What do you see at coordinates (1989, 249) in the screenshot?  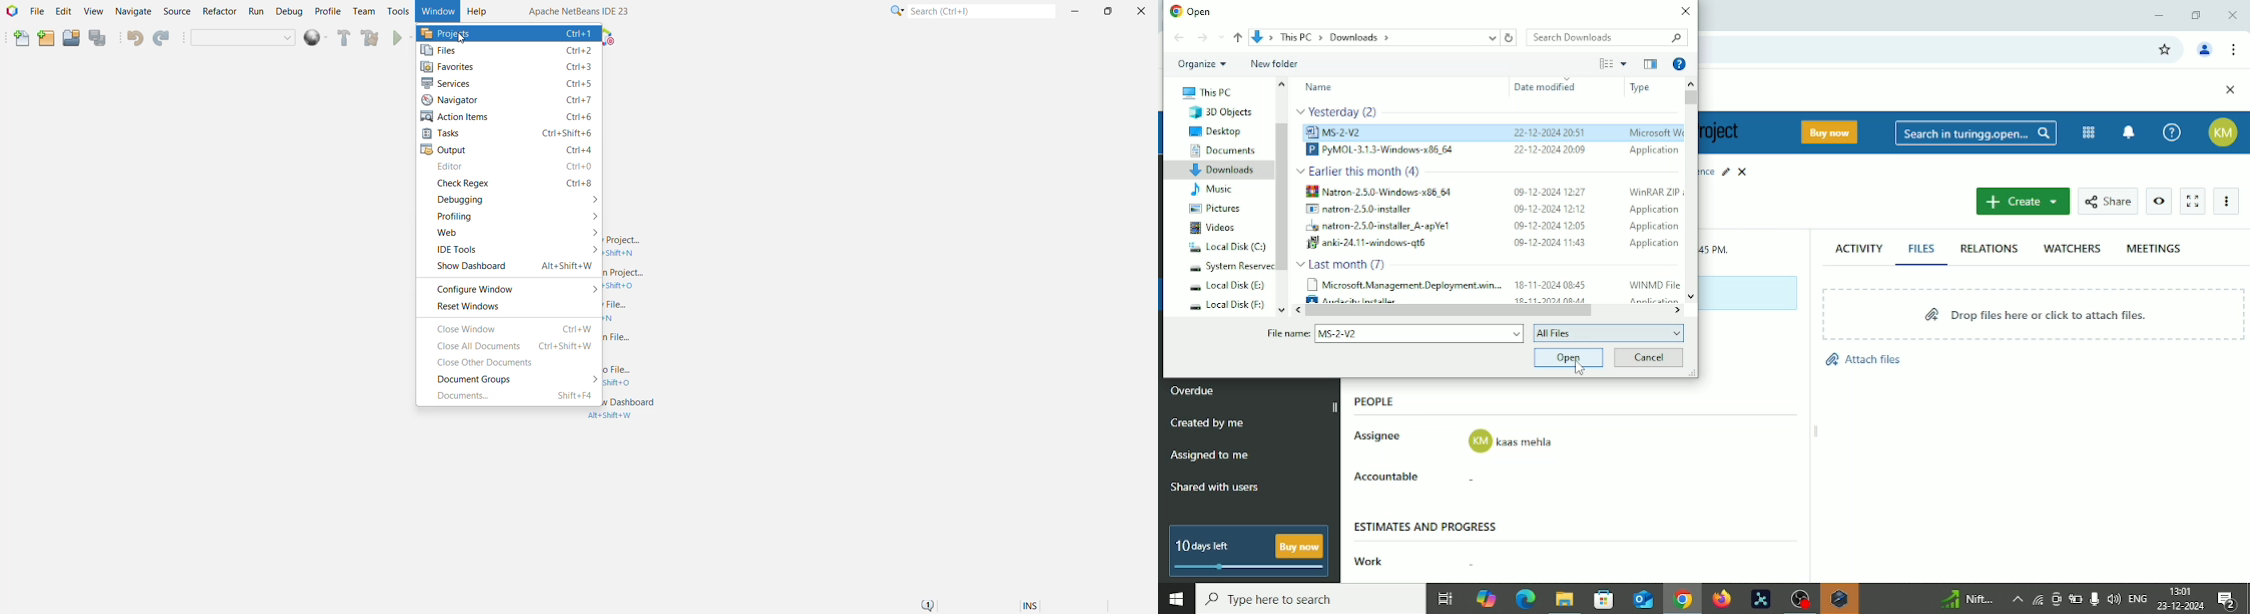 I see `Relations` at bounding box center [1989, 249].